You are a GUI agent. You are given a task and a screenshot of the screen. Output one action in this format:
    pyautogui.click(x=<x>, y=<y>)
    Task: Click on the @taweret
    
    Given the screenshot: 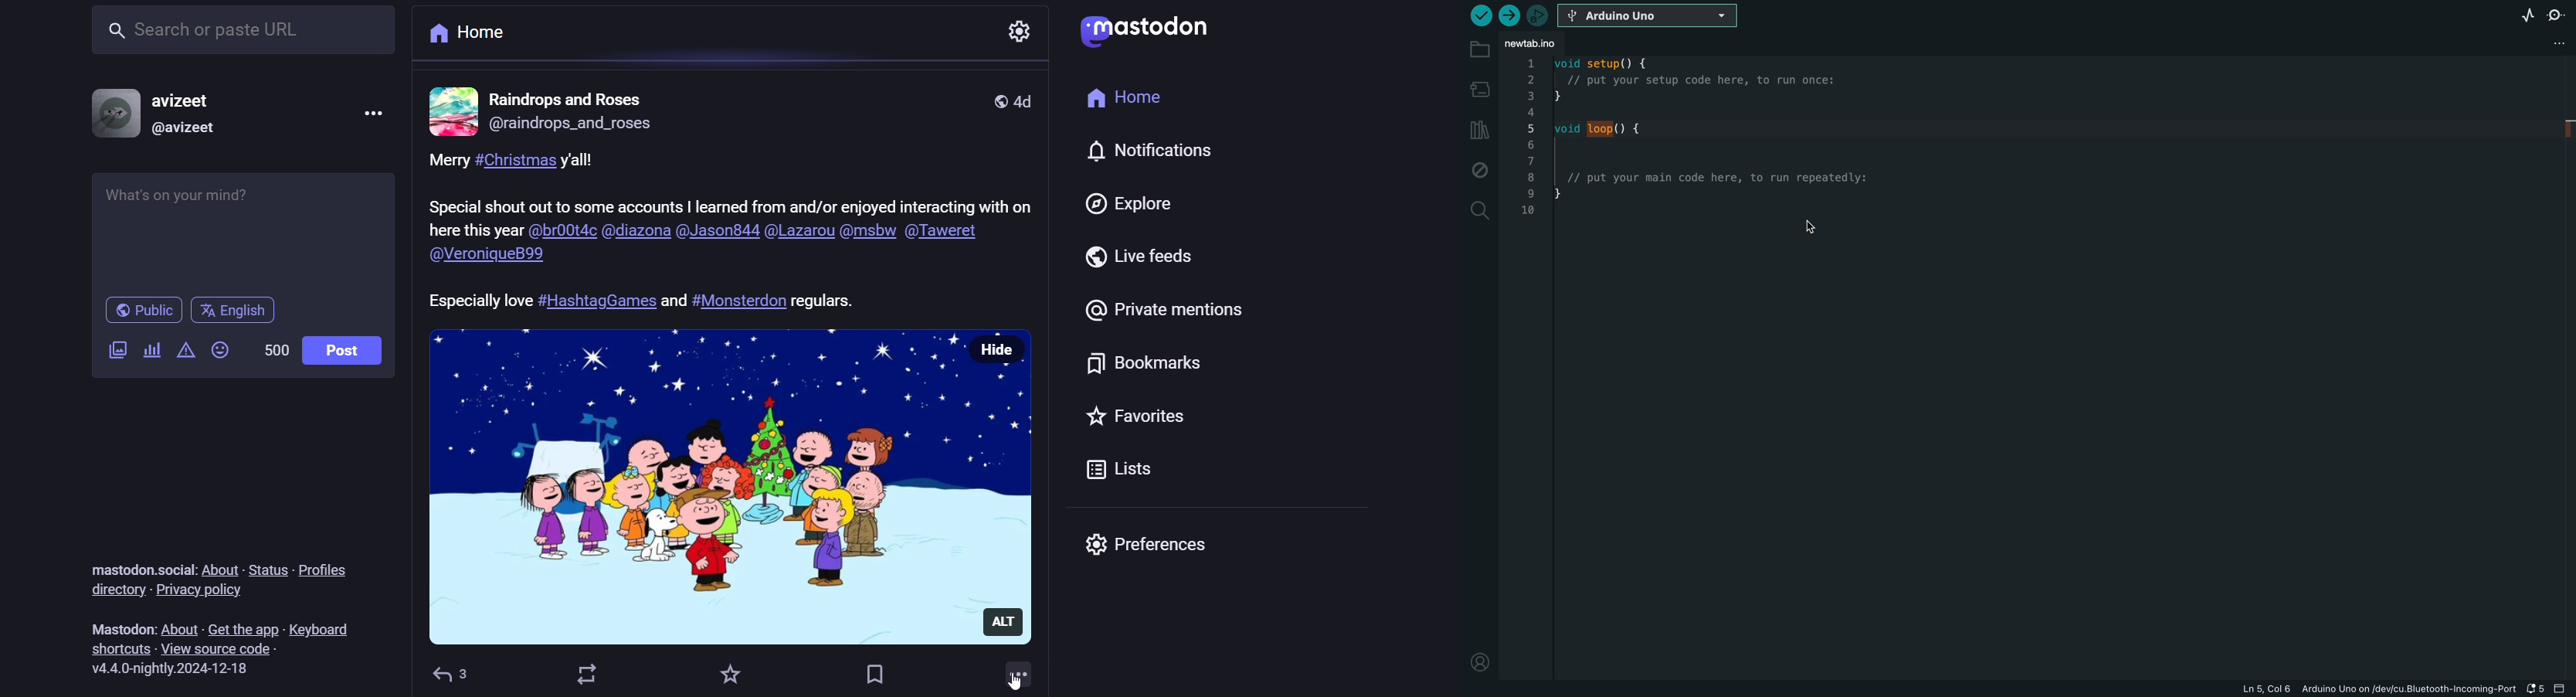 What is the action you would take?
    pyautogui.click(x=951, y=231)
    